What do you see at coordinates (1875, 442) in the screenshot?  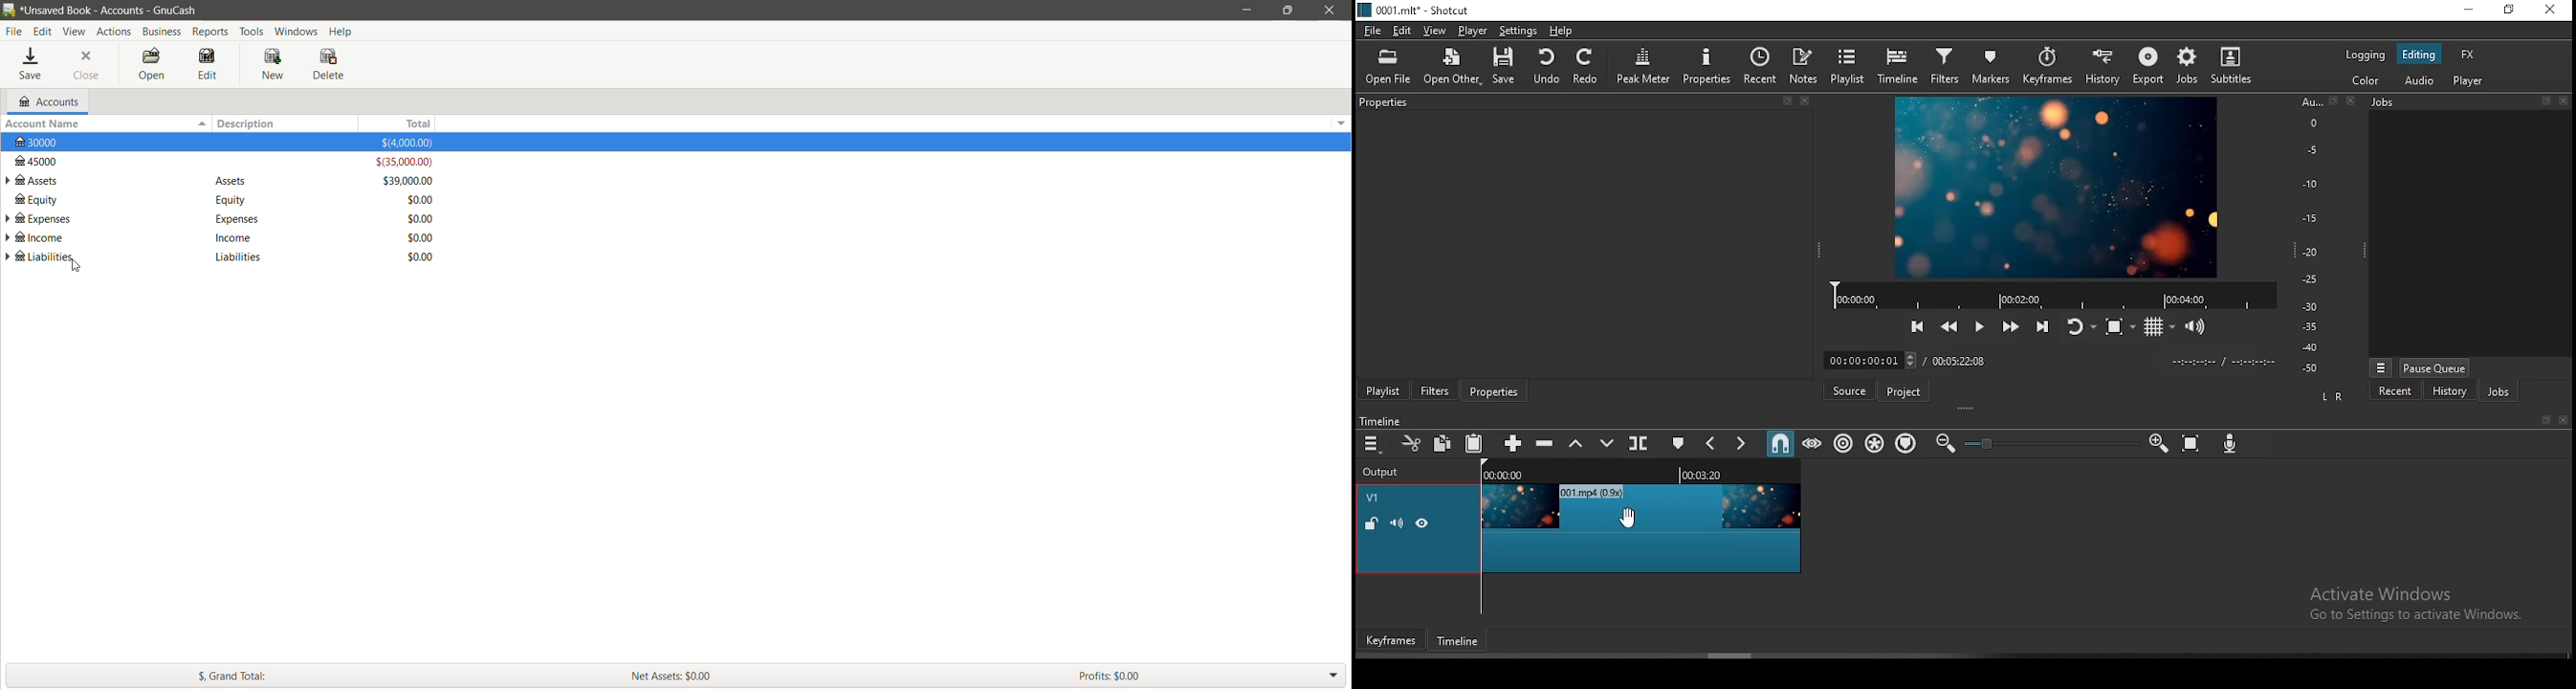 I see `ripple all tracks` at bounding box center [1875, 442].